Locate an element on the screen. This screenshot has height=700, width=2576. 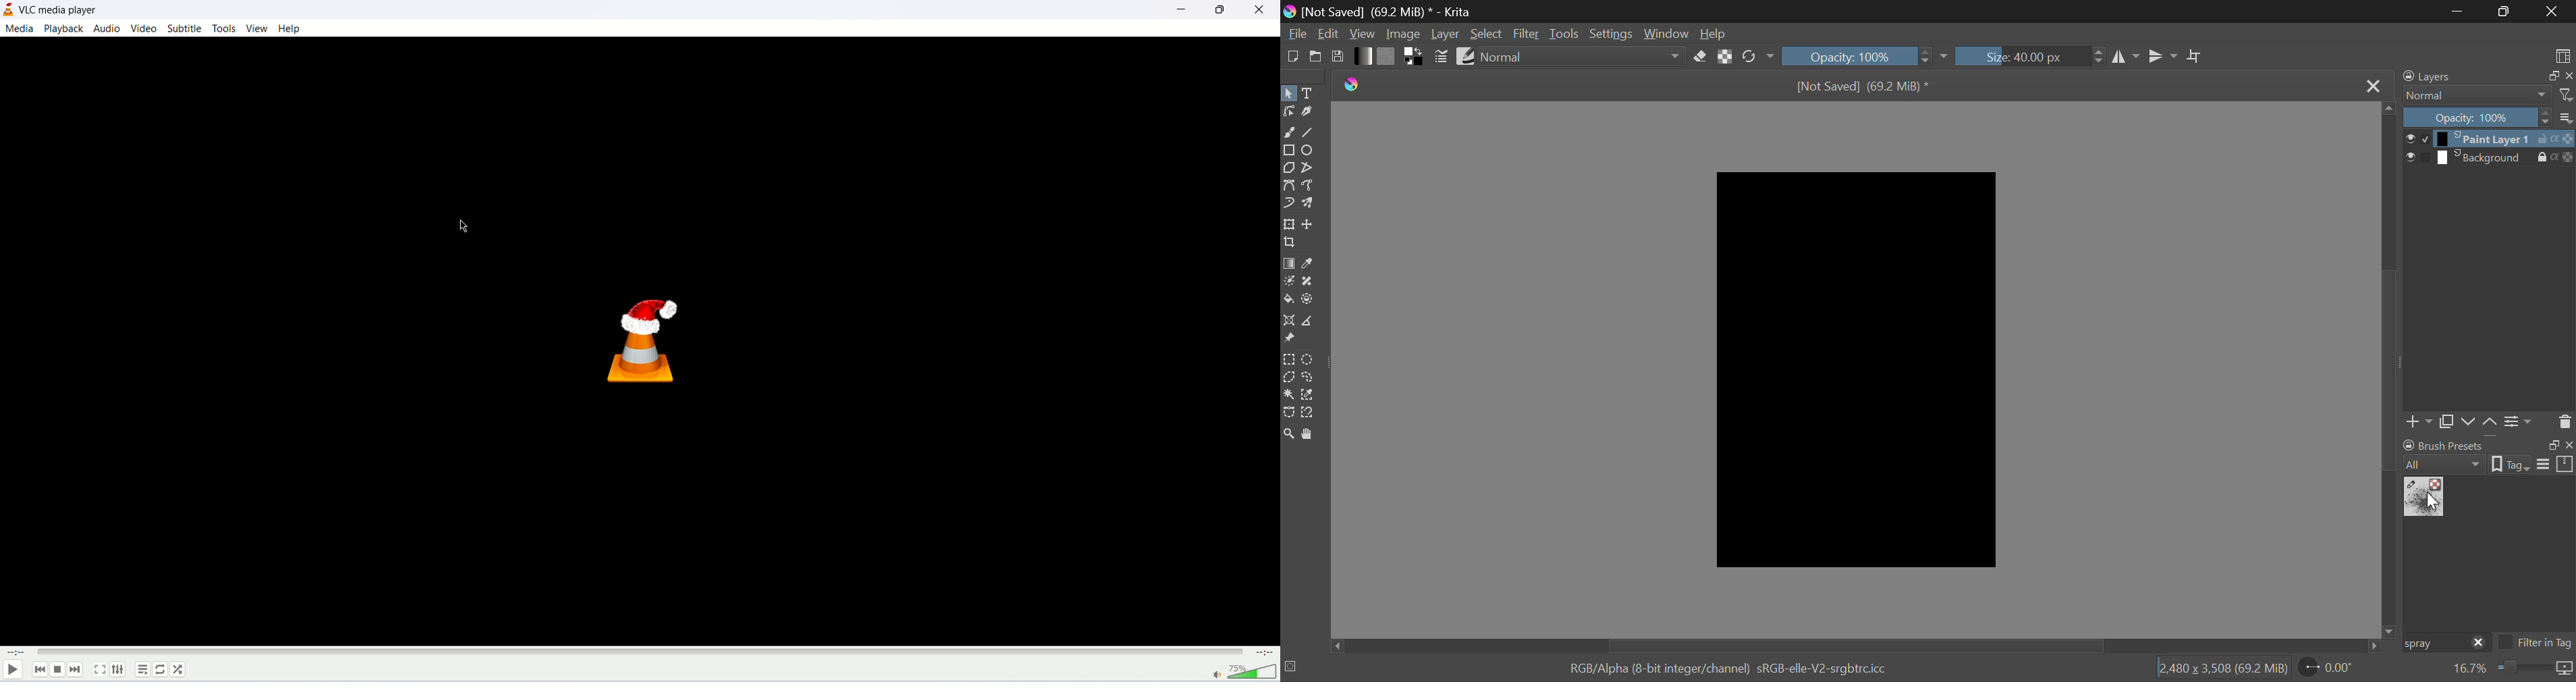
Opacity: 100% is located at coordinates (1866, 55).